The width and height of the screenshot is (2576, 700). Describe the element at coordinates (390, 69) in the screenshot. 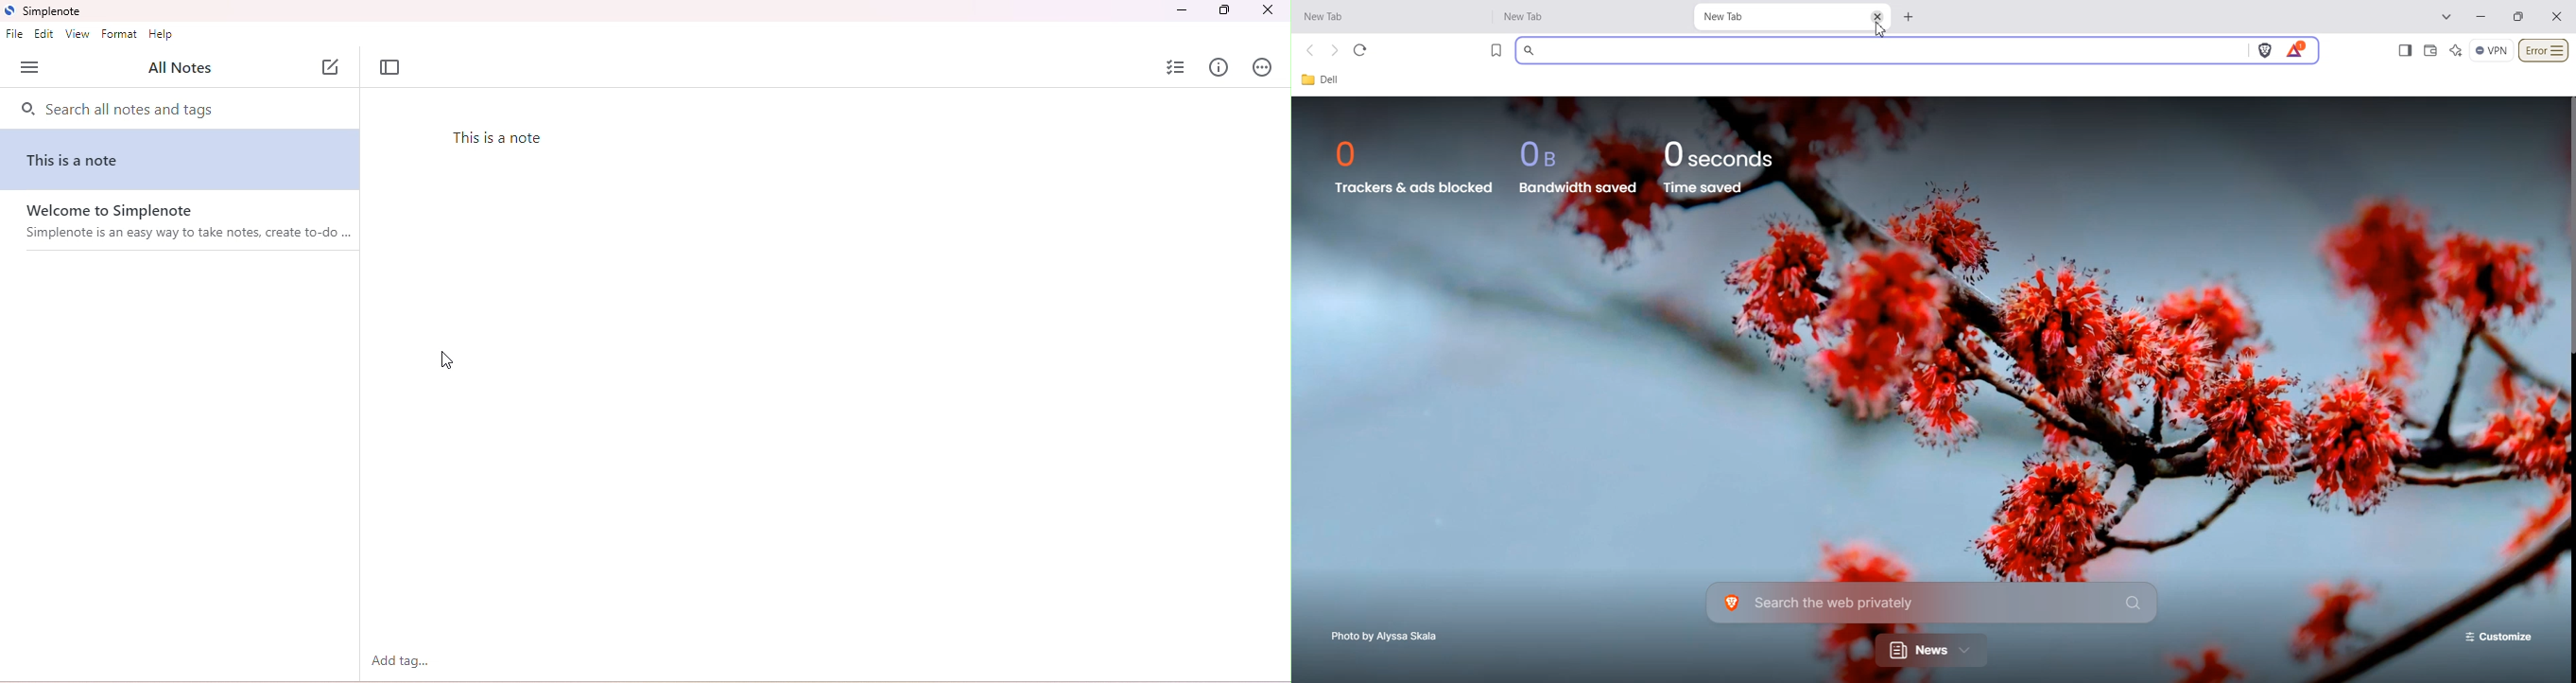

I see `toggle focus mode` at that location.